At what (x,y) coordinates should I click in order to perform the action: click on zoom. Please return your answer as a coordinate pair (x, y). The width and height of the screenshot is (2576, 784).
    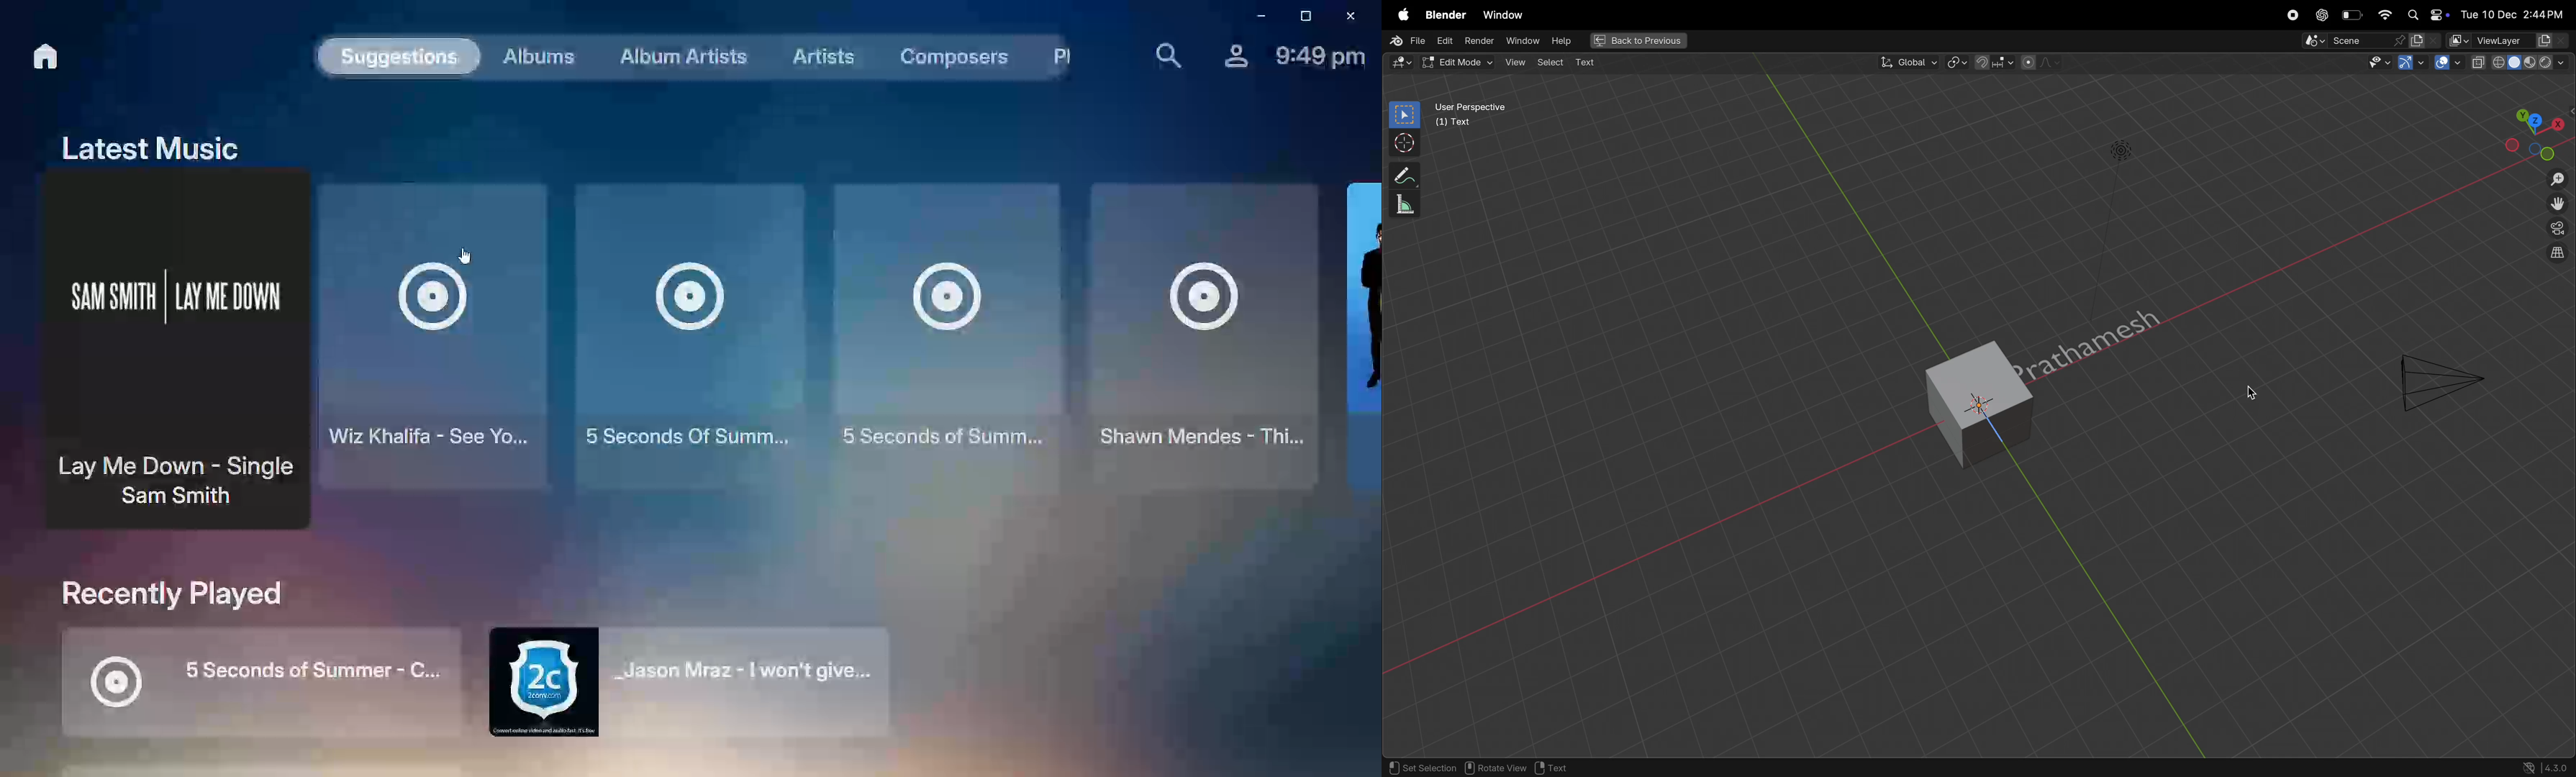
    Looking at the image, I should click on (2555, 178).